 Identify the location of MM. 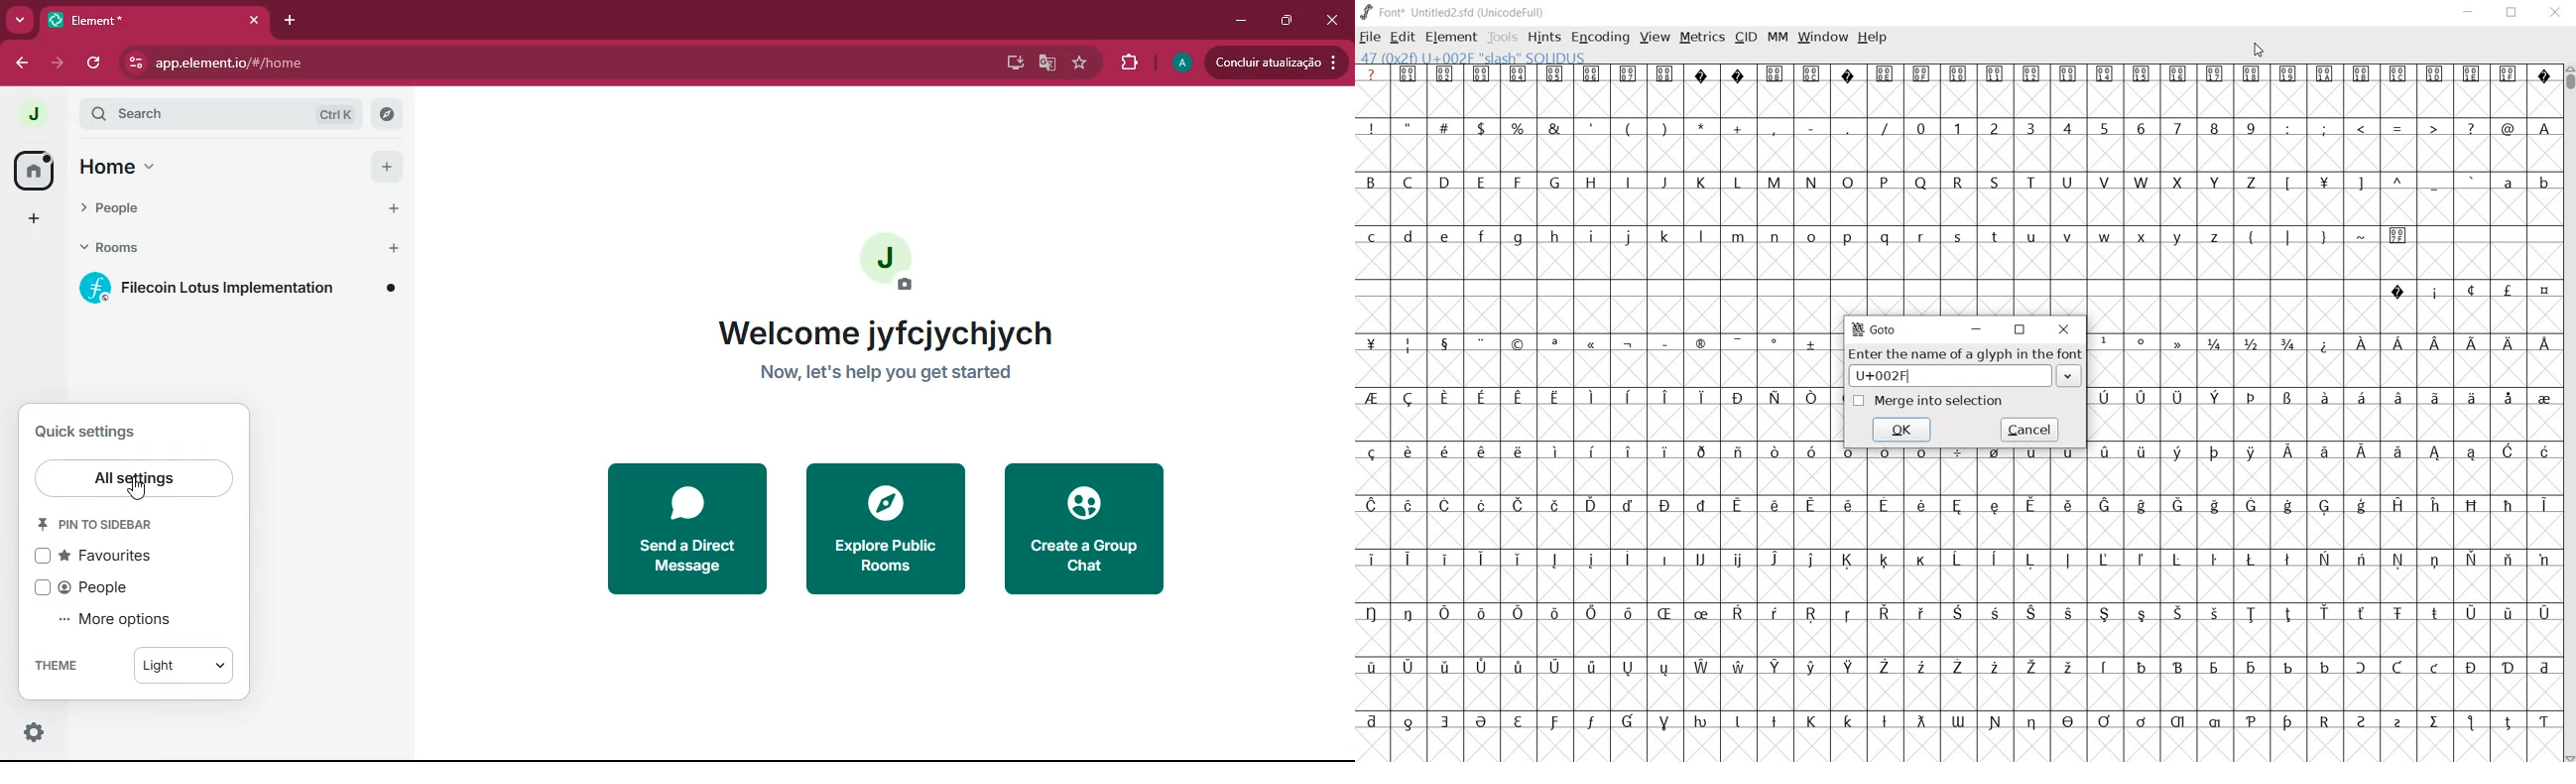
(1776, 37).